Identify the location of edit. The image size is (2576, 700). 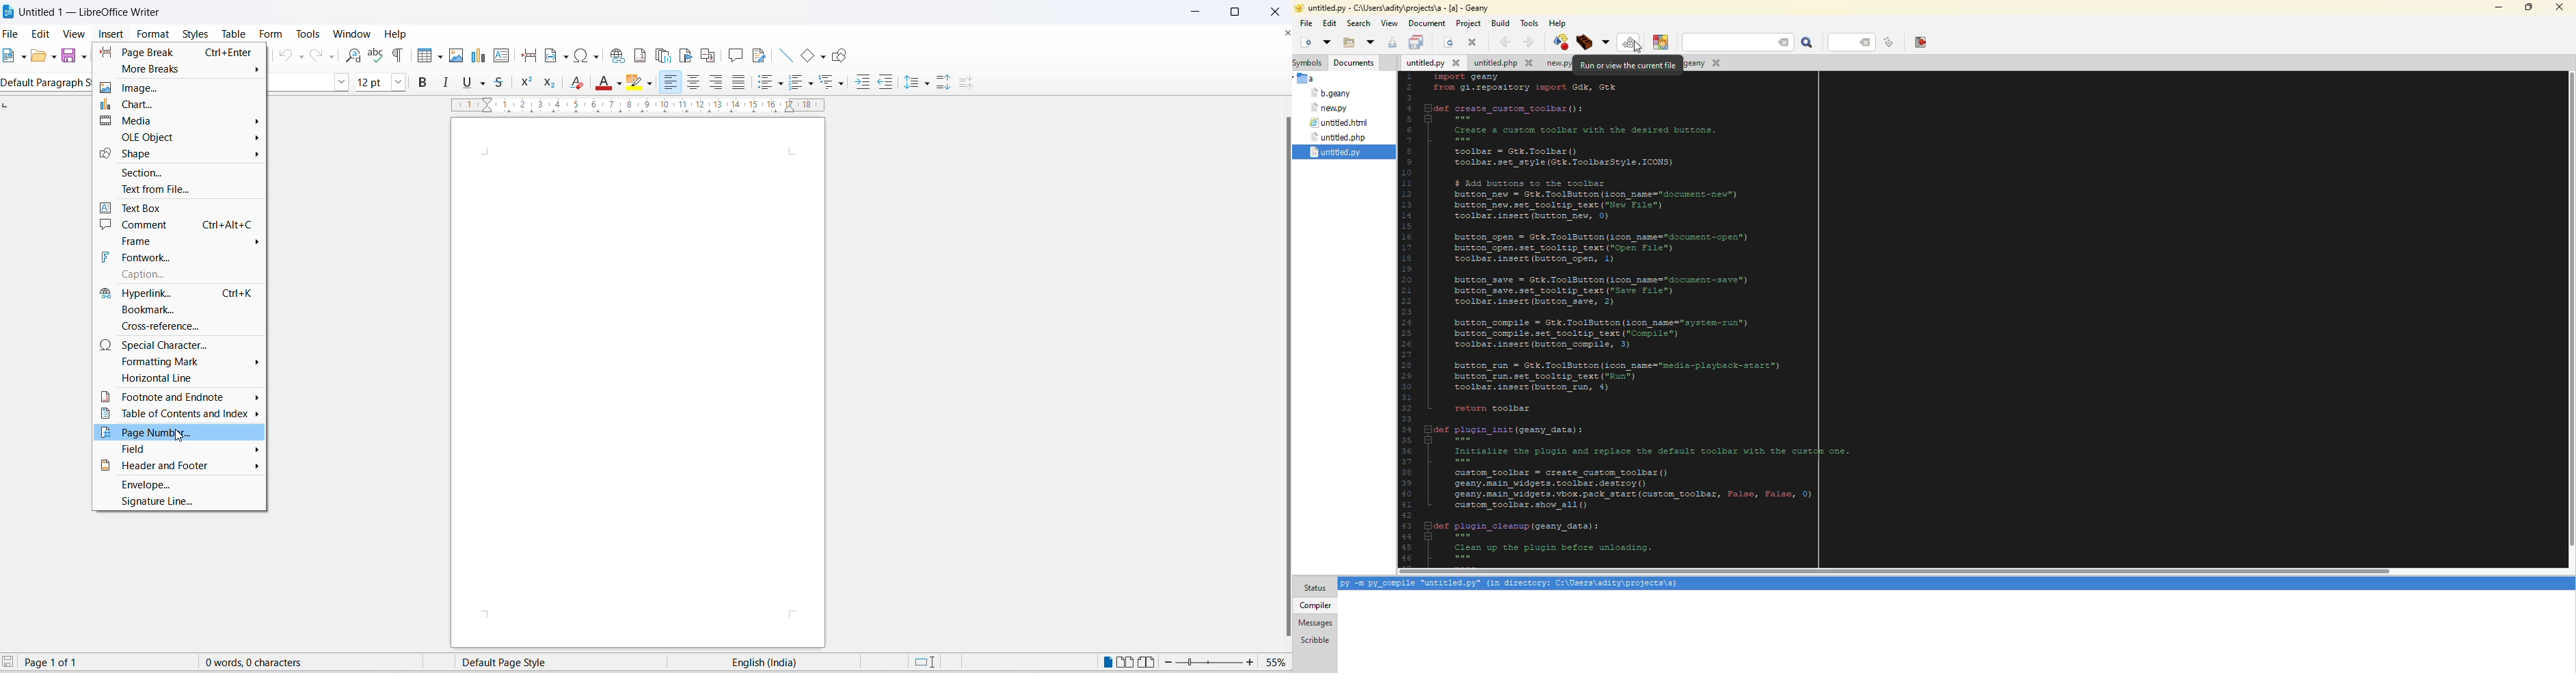
(1329, 24).